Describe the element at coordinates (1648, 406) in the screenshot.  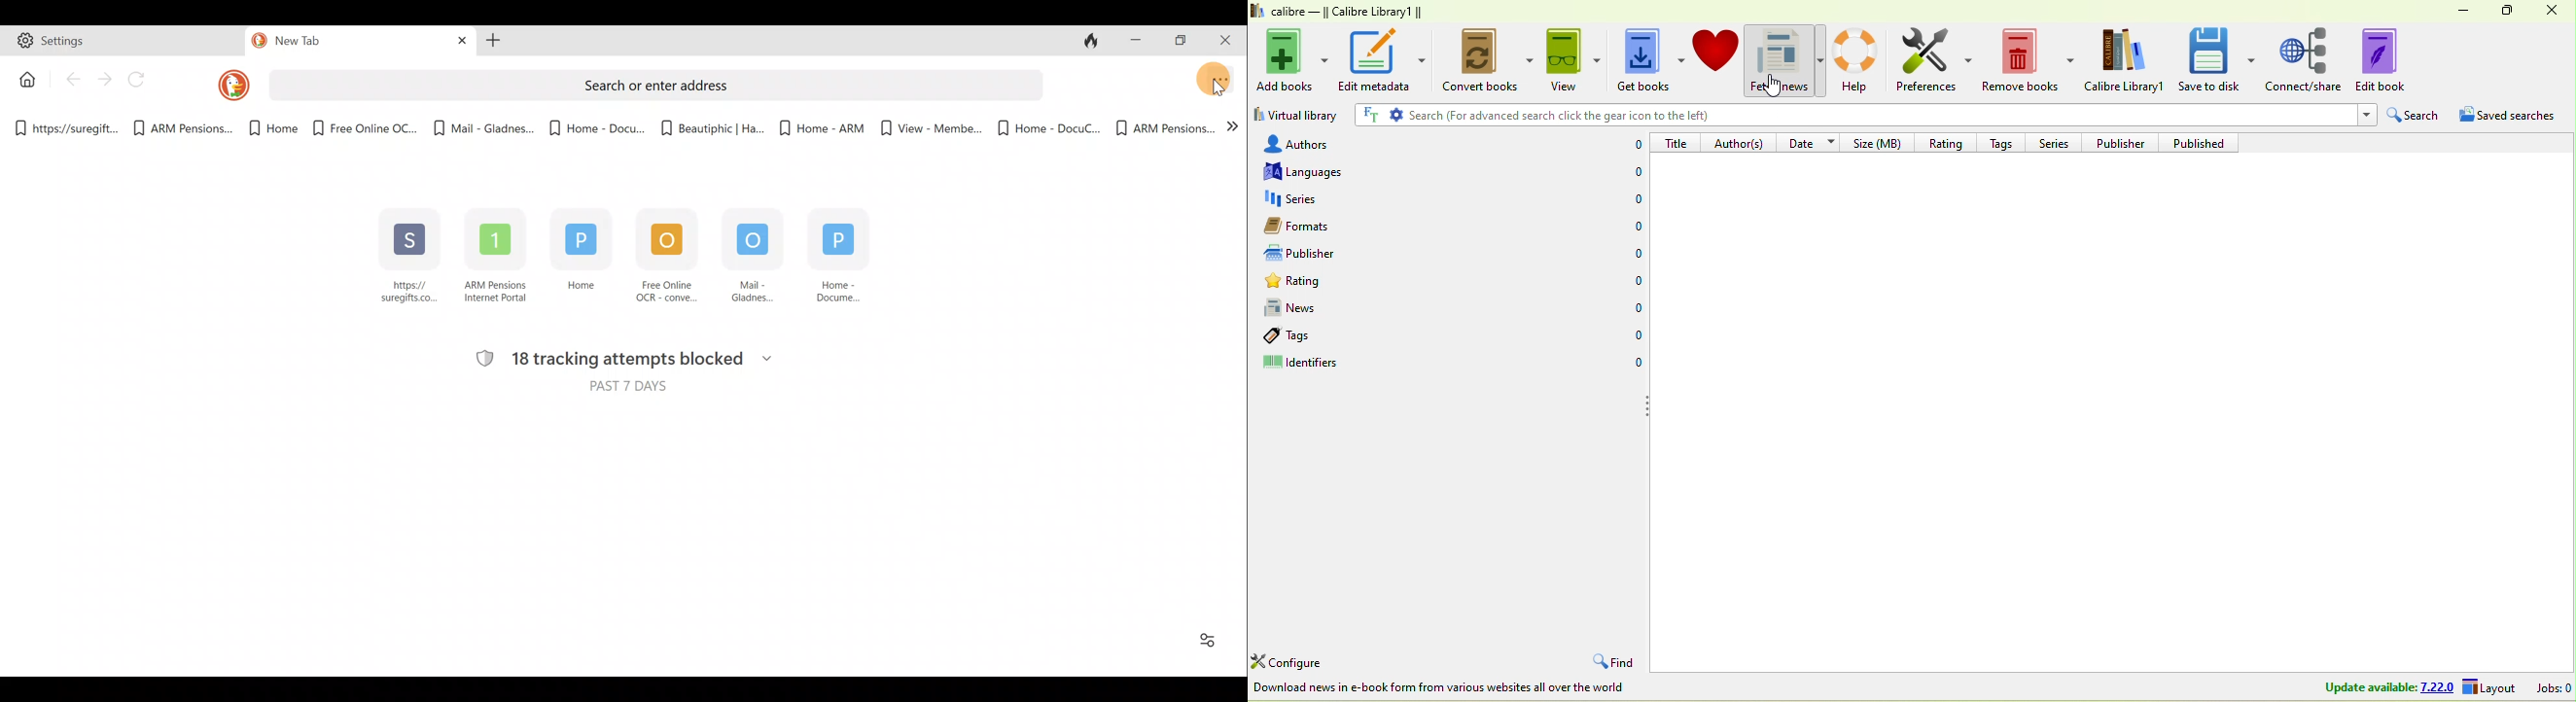
I see `drag to collapse` at that location.